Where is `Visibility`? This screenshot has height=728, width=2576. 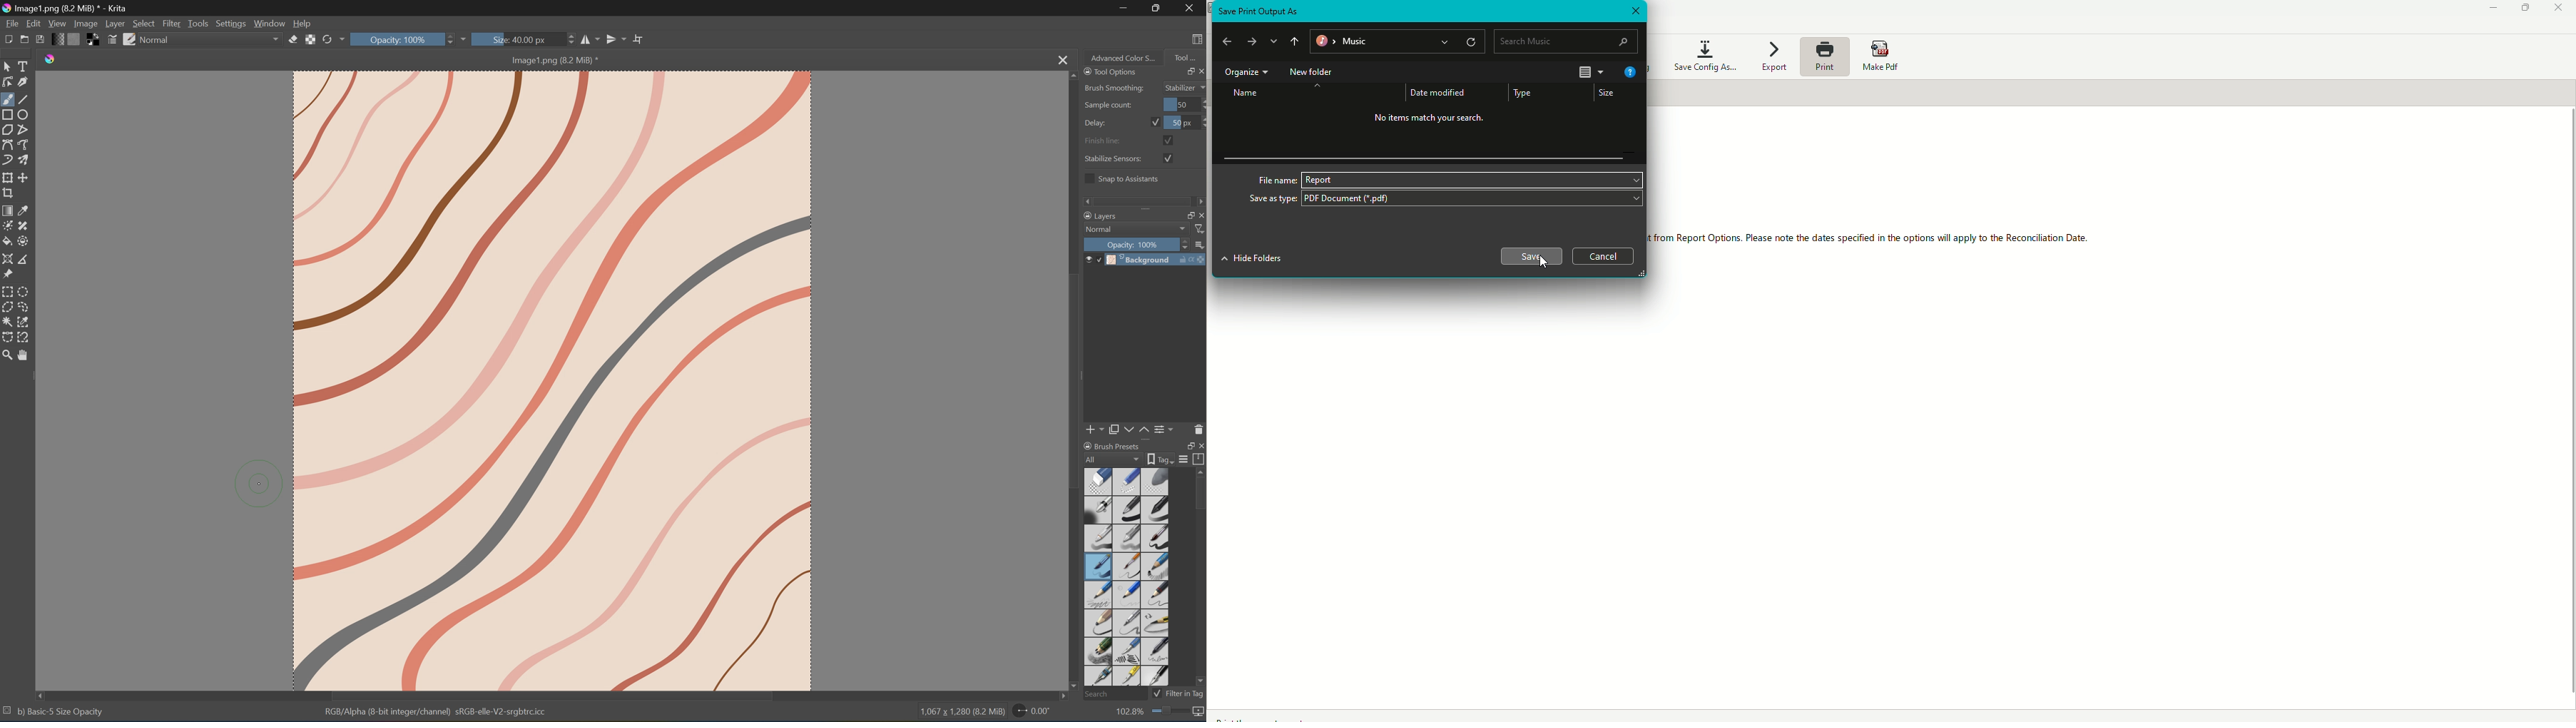
Visibility is located at coordinates (1087, 256).